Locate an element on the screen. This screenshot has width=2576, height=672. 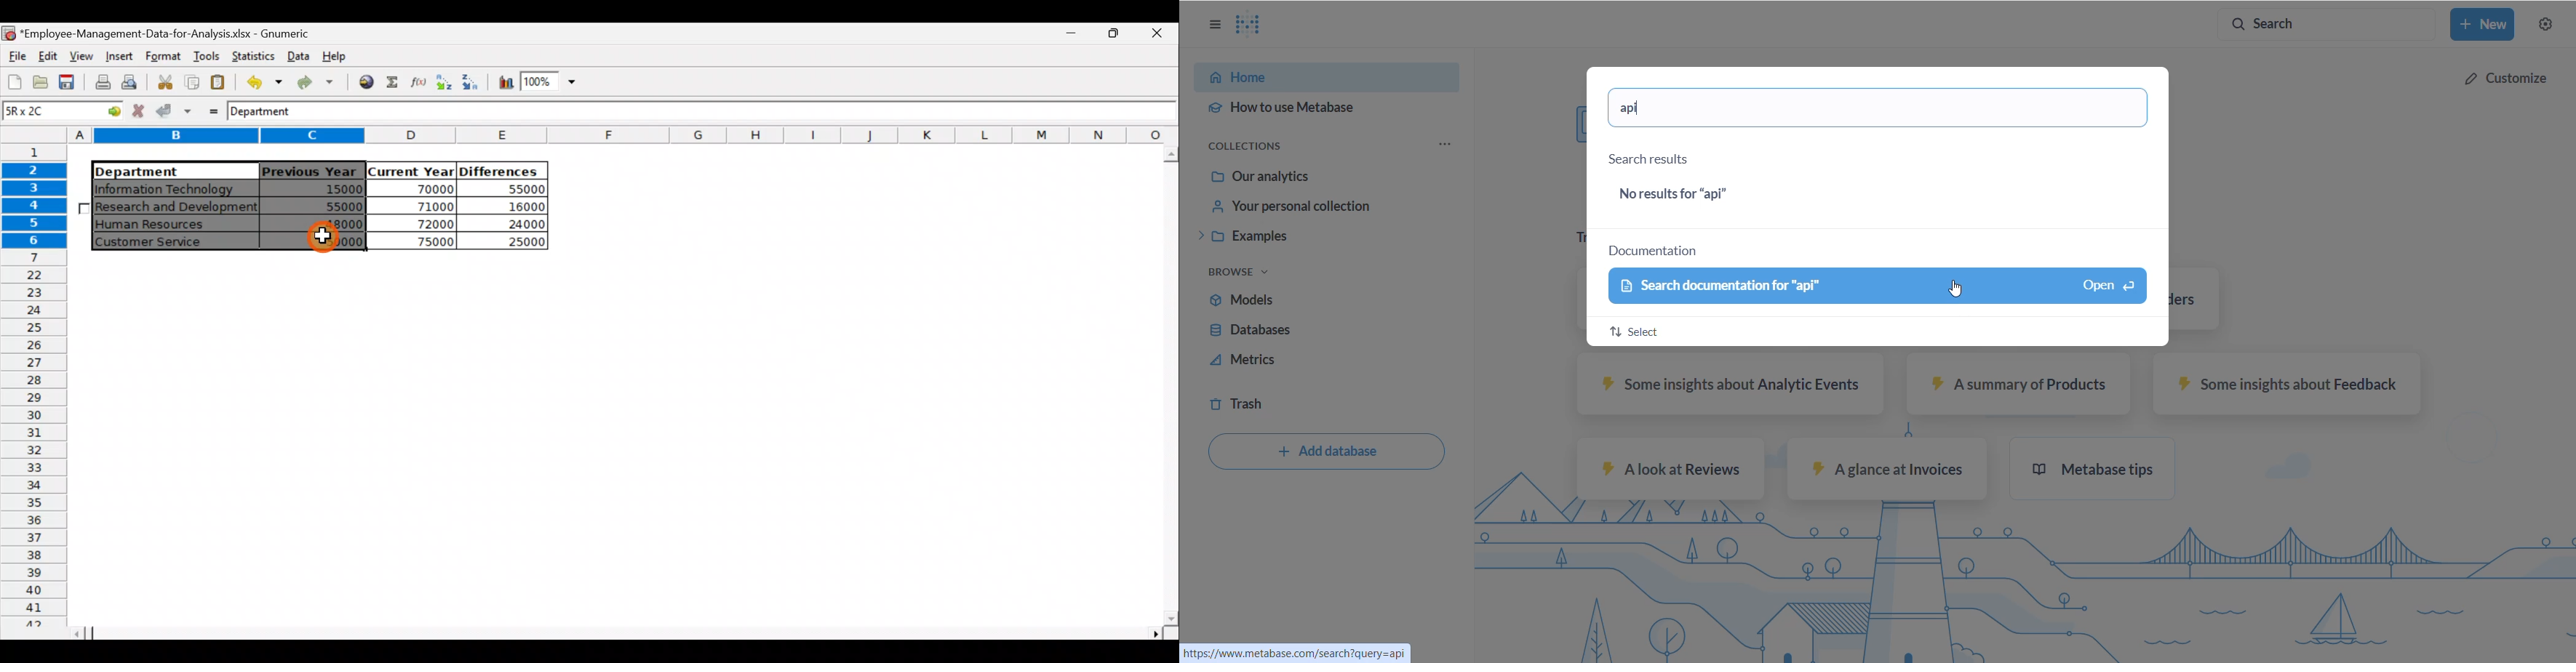
documentation heading is located at coordinates (1654, 249).